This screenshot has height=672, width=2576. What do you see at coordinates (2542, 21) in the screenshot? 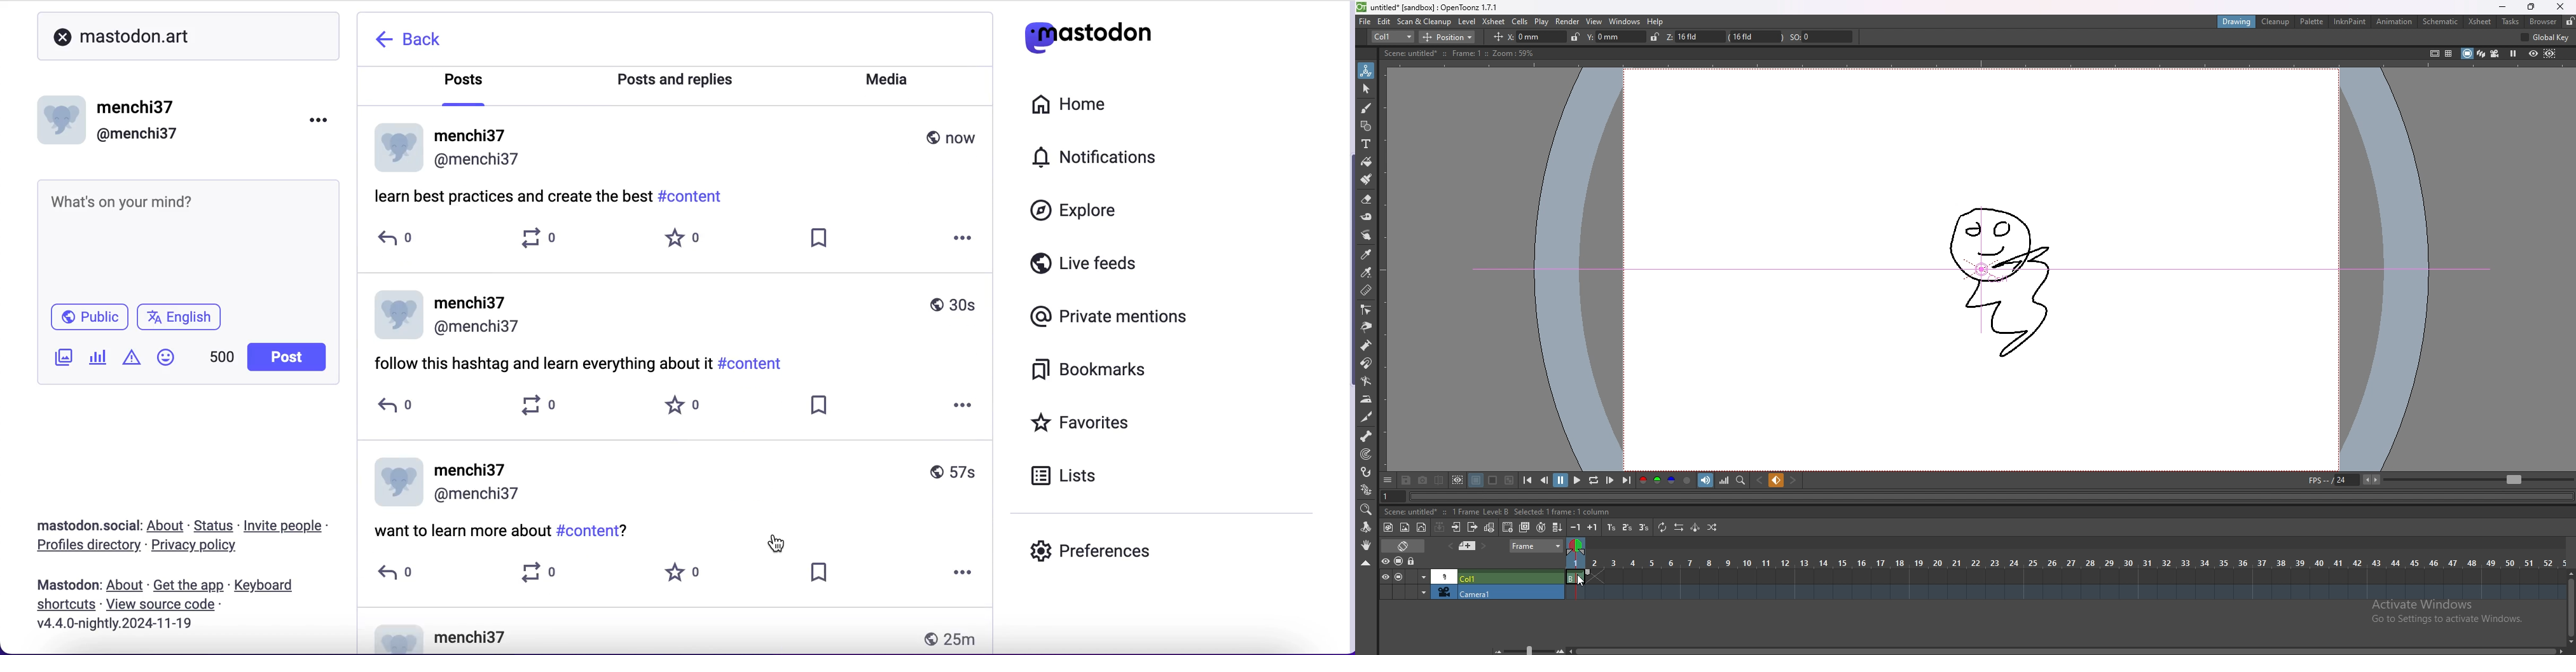
I see `browser` at bounding box center [2542, 21].